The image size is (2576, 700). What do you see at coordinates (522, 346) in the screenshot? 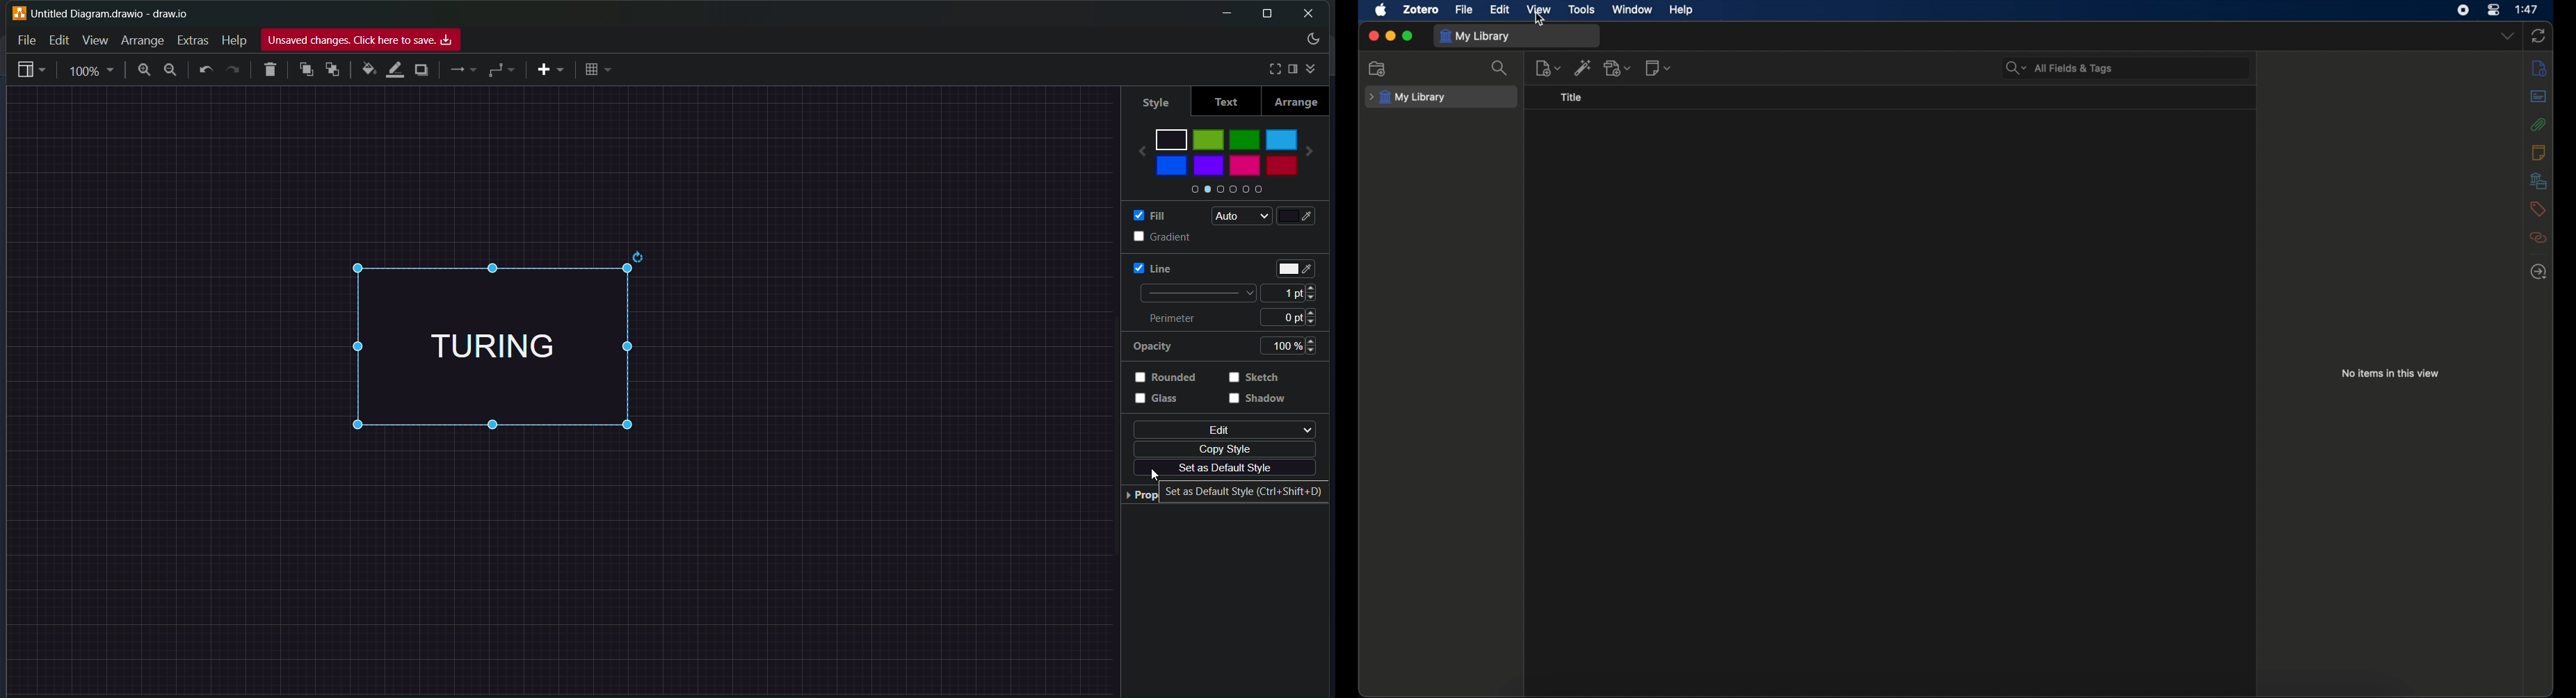
I see `TURING` at bounding box center [522, 346].